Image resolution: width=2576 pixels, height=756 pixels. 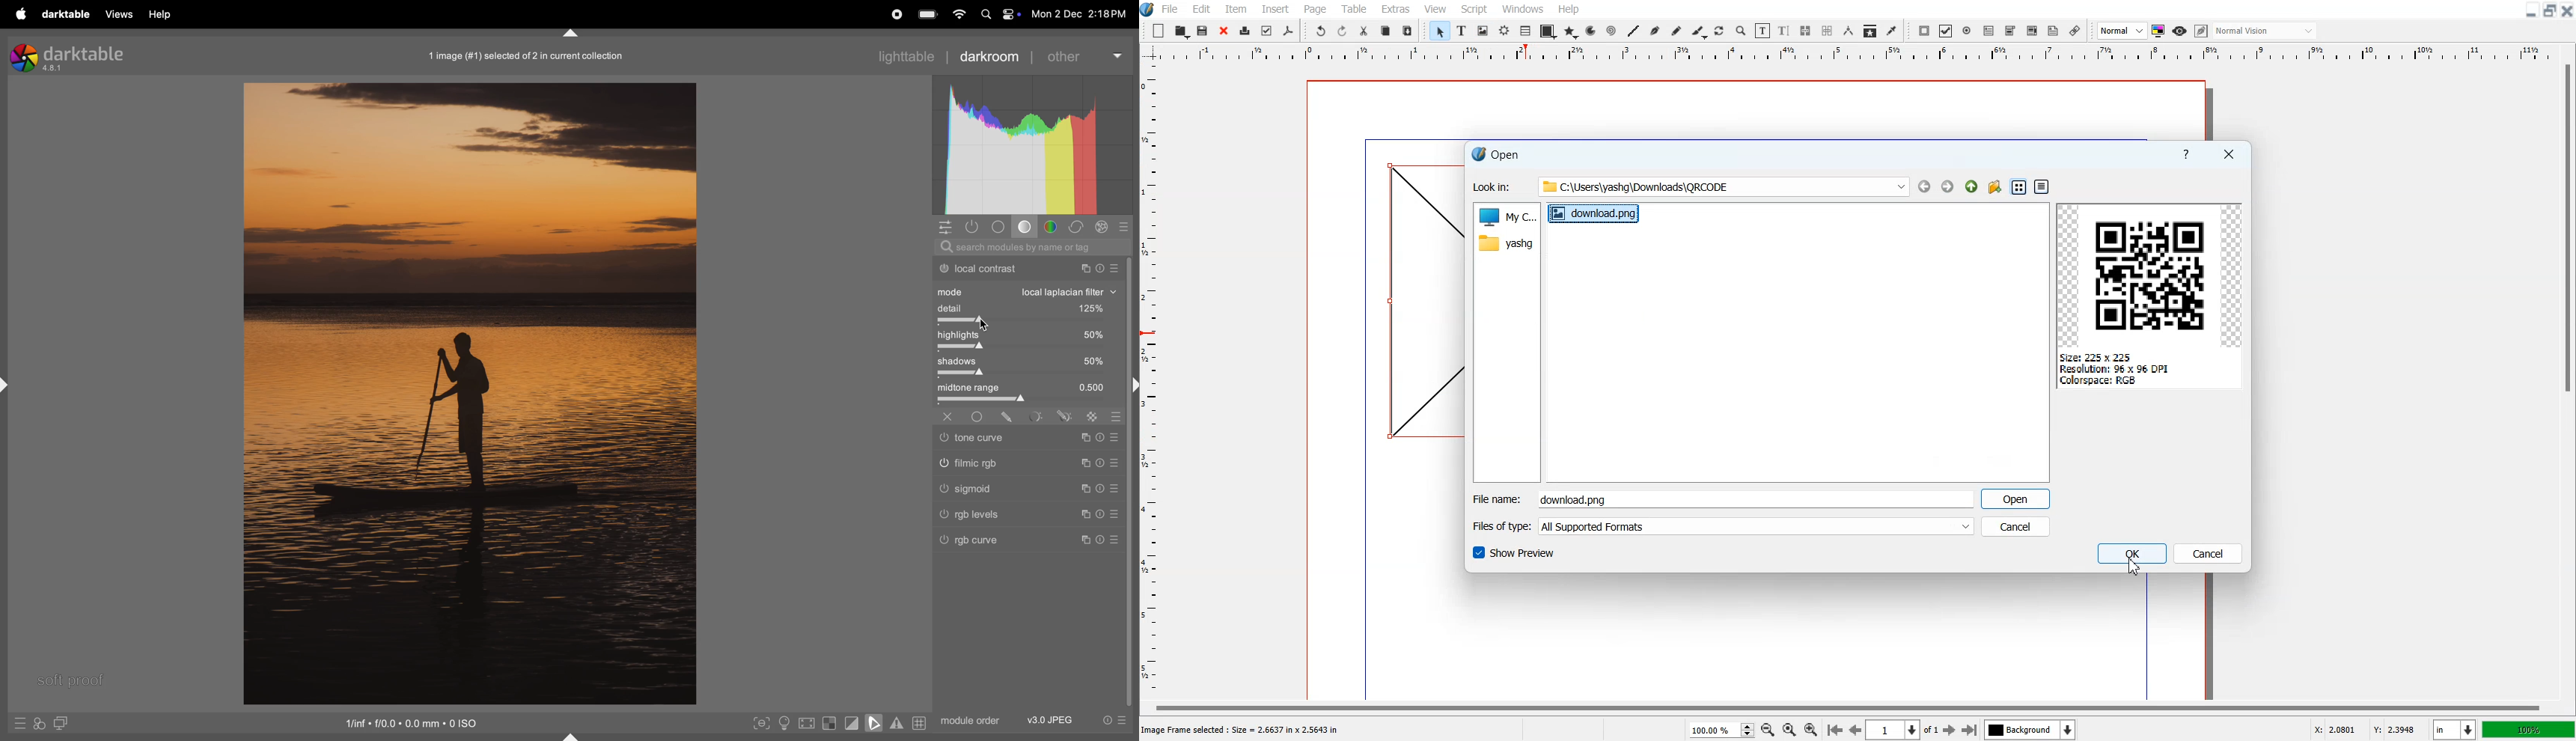 I want to click on Close, so click(x=2567, y=10).